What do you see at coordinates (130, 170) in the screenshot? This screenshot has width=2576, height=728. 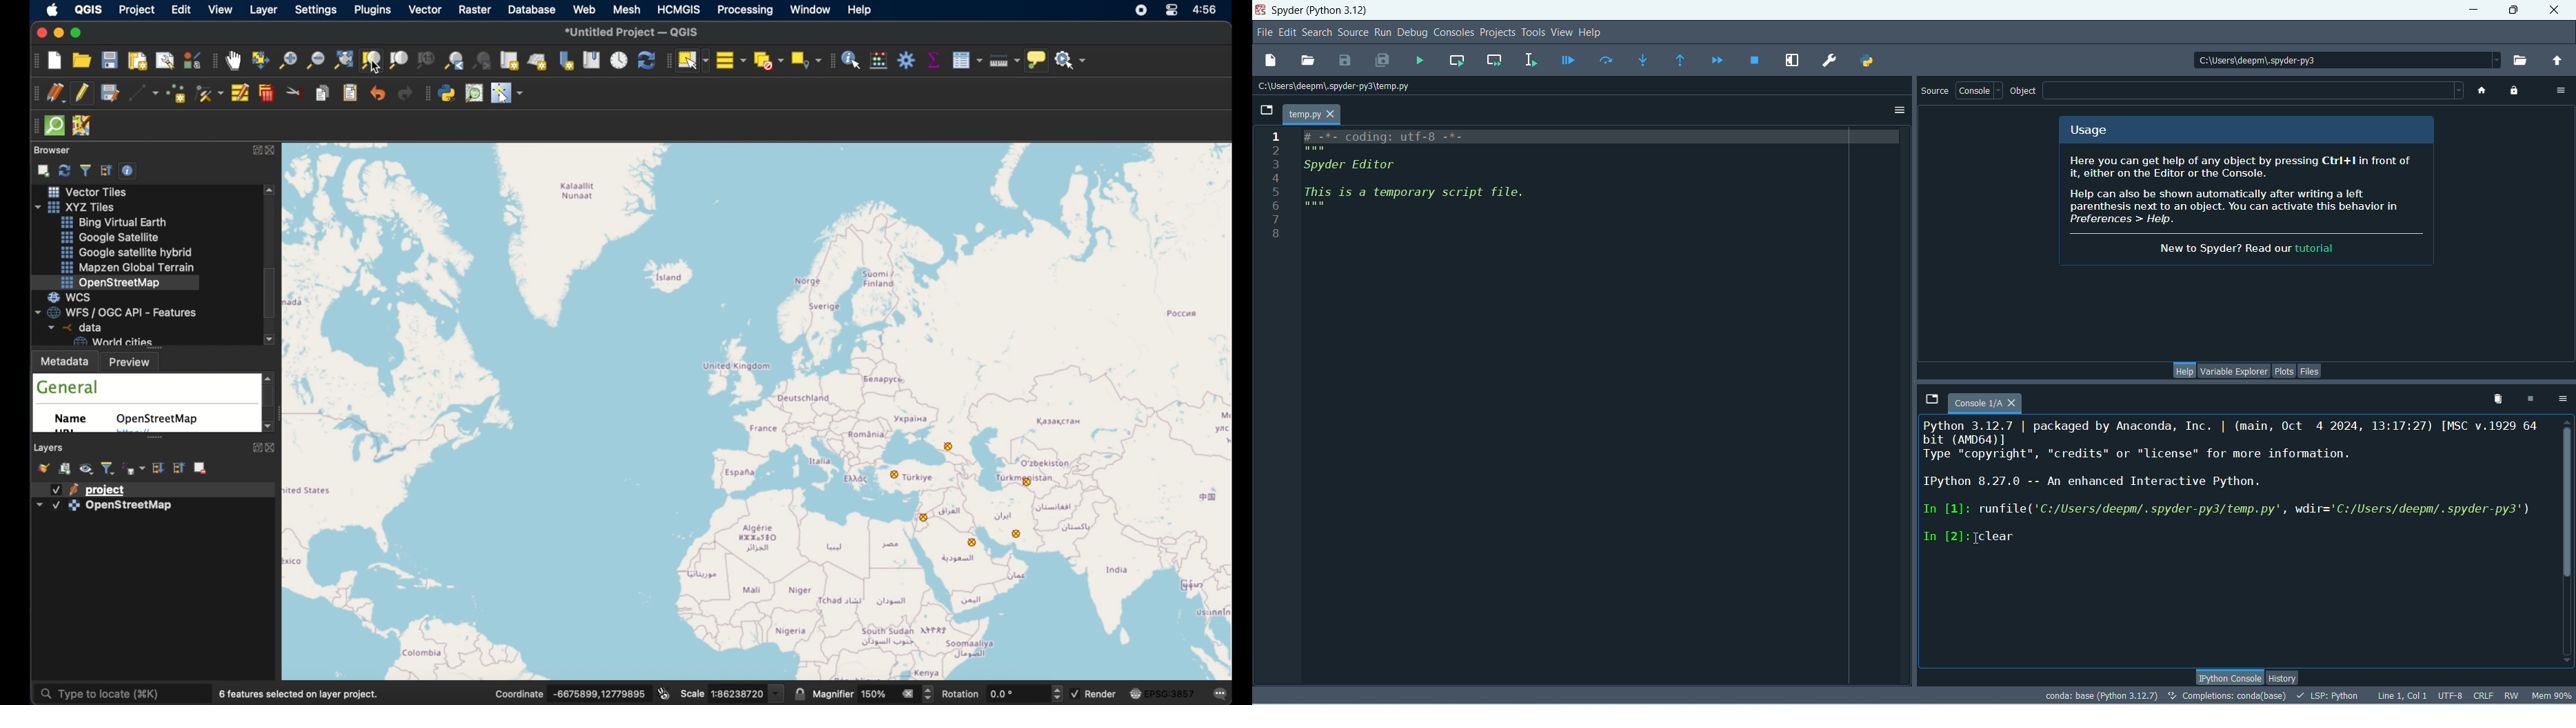 I see `enable/disbale properties widget` at bounding box center [130, 170].